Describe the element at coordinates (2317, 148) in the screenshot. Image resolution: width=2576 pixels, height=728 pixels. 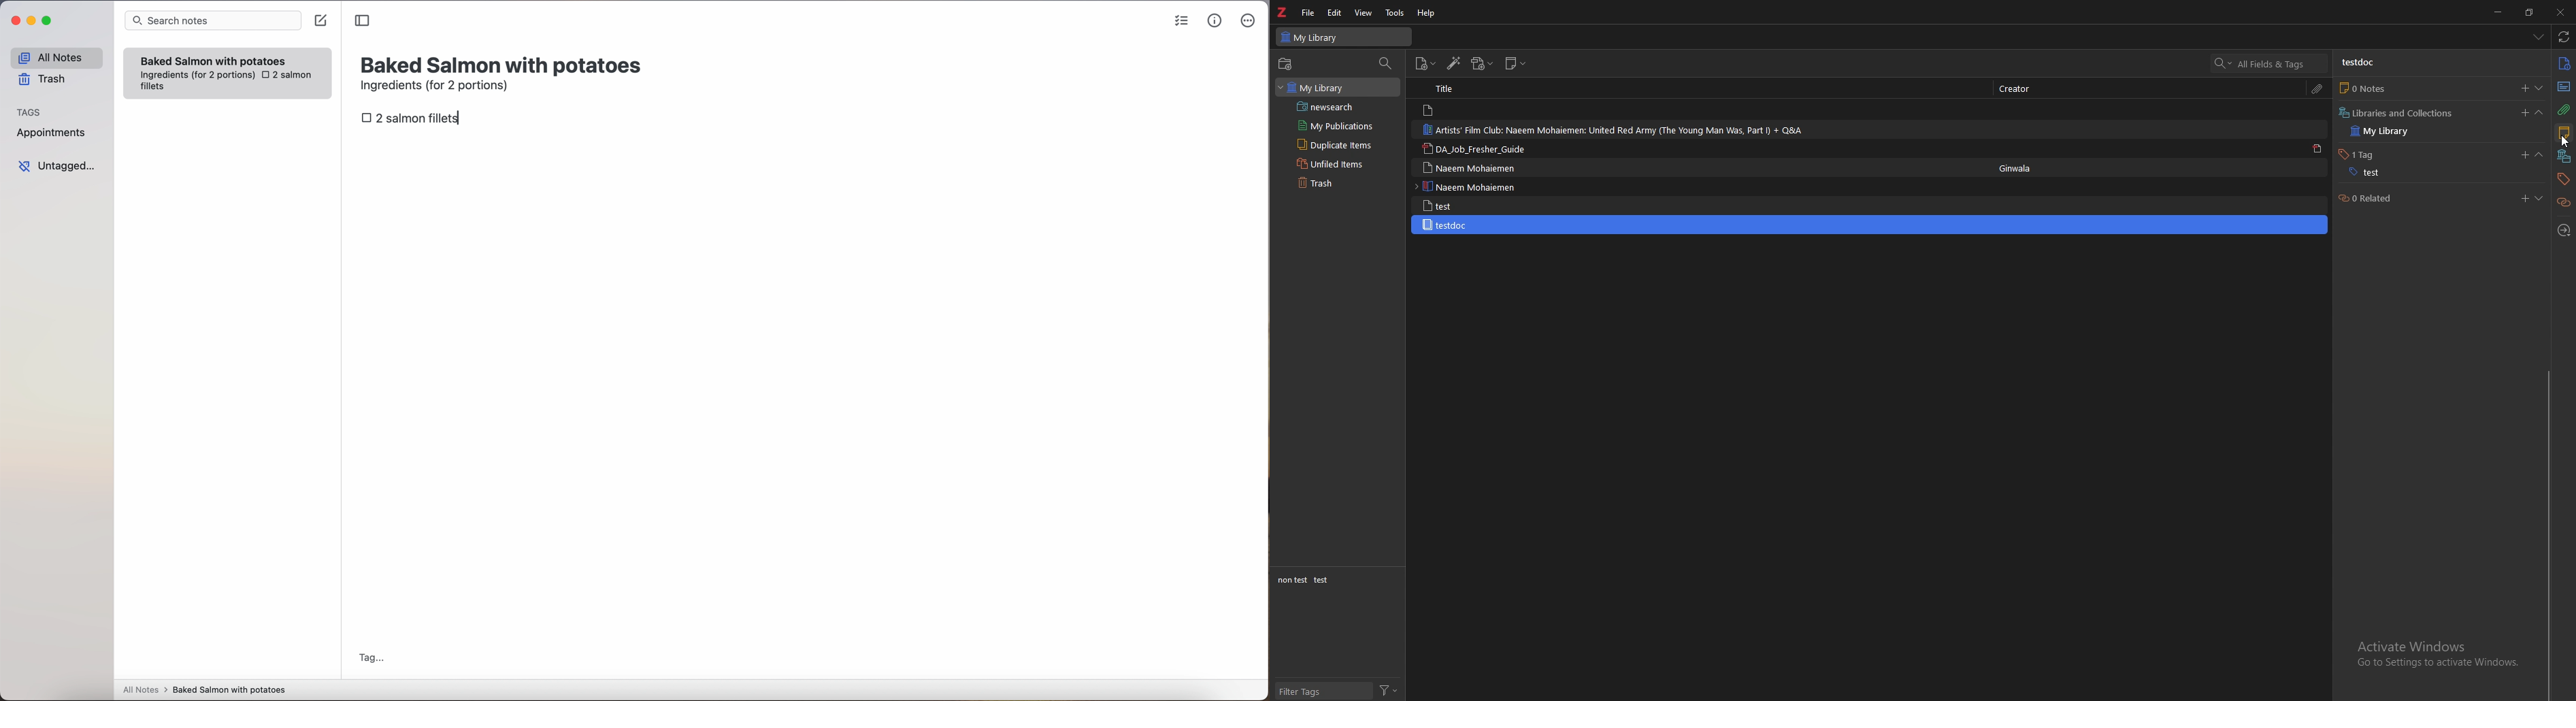
I see `pdf` at that location.